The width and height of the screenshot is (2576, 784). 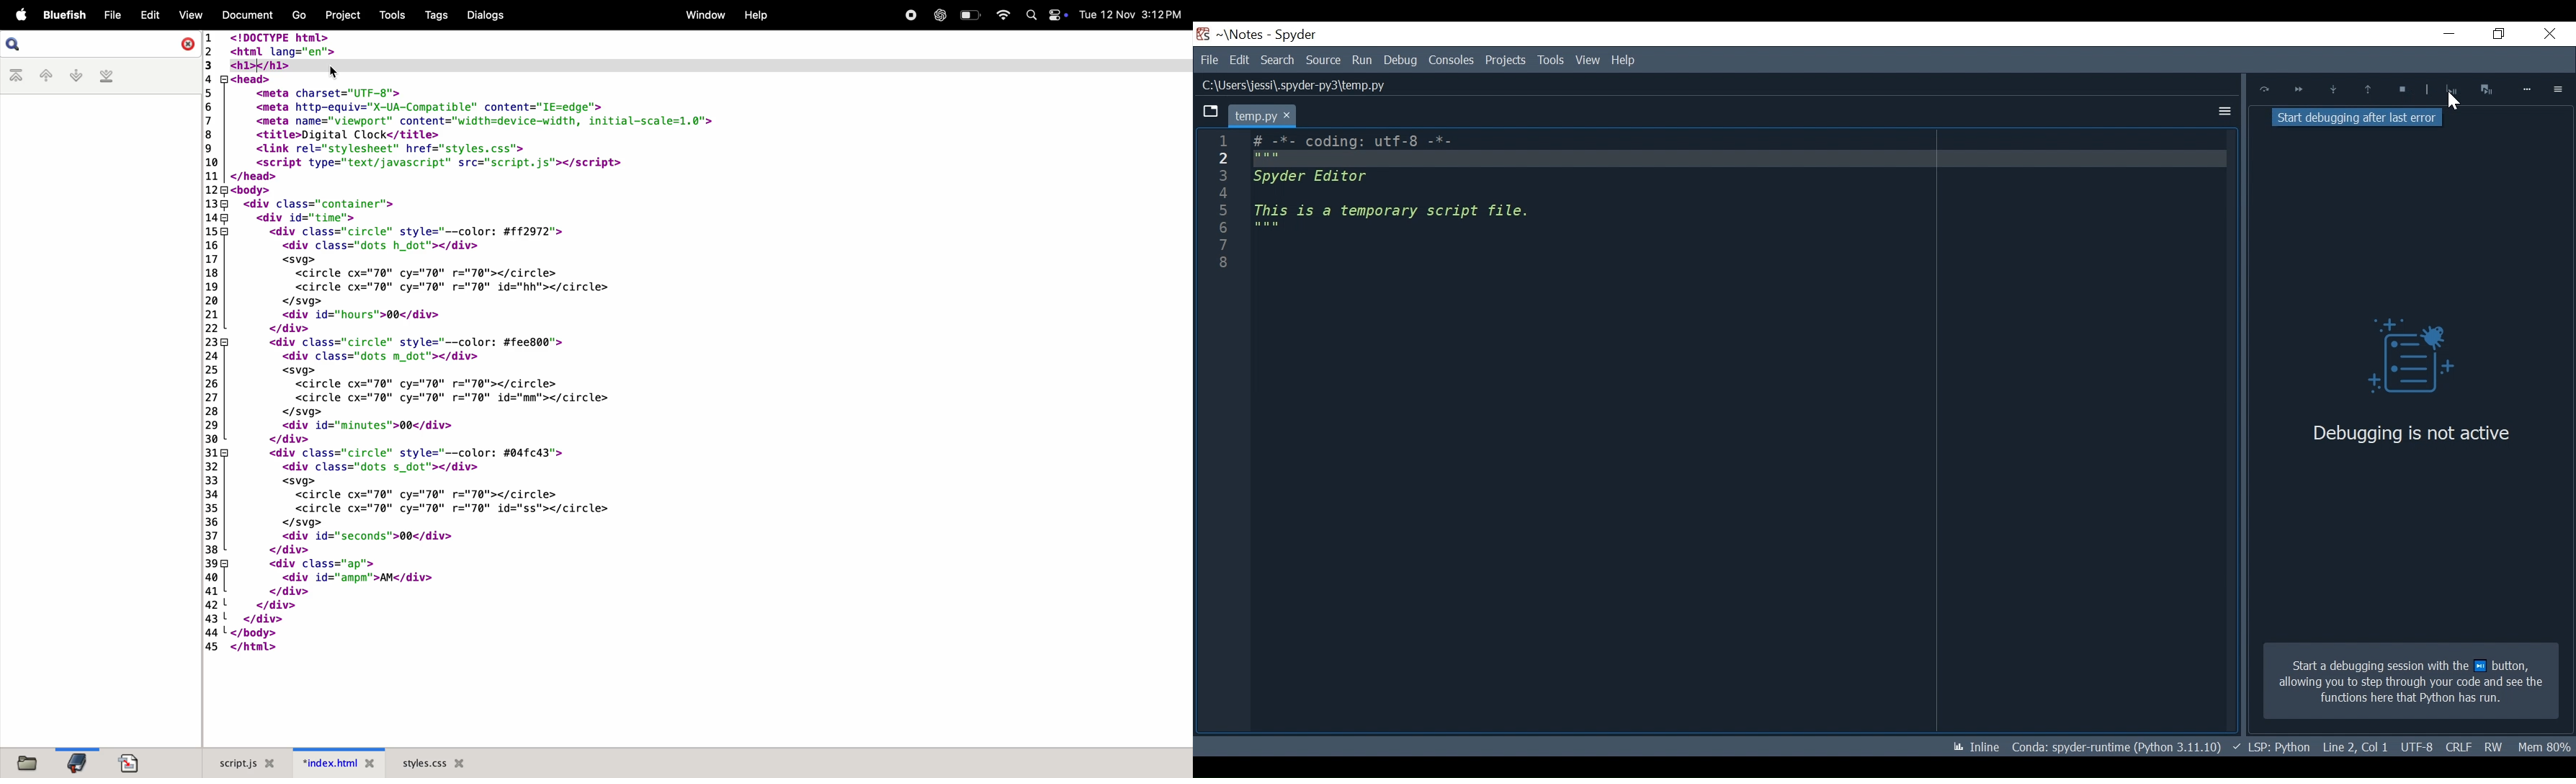 I want to click on Debugging is not active, so click(x=2411, y=433).